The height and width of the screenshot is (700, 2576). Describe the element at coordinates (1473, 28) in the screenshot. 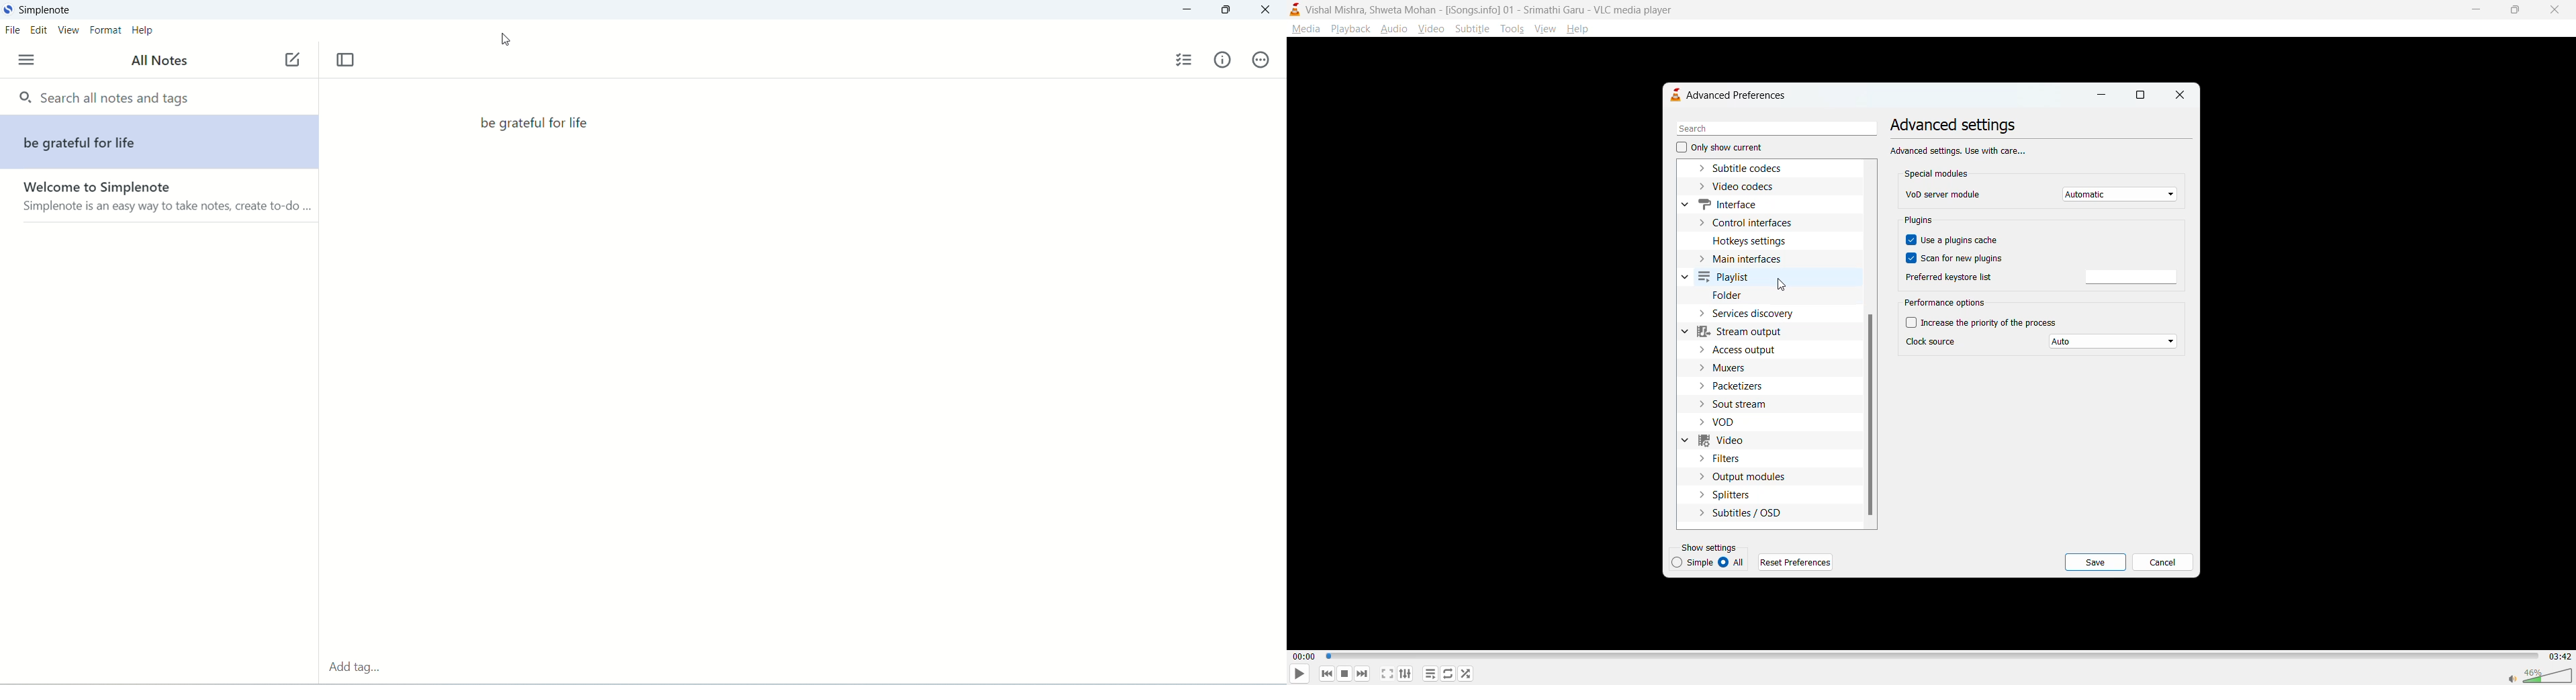

I see `subtitle` at that location.